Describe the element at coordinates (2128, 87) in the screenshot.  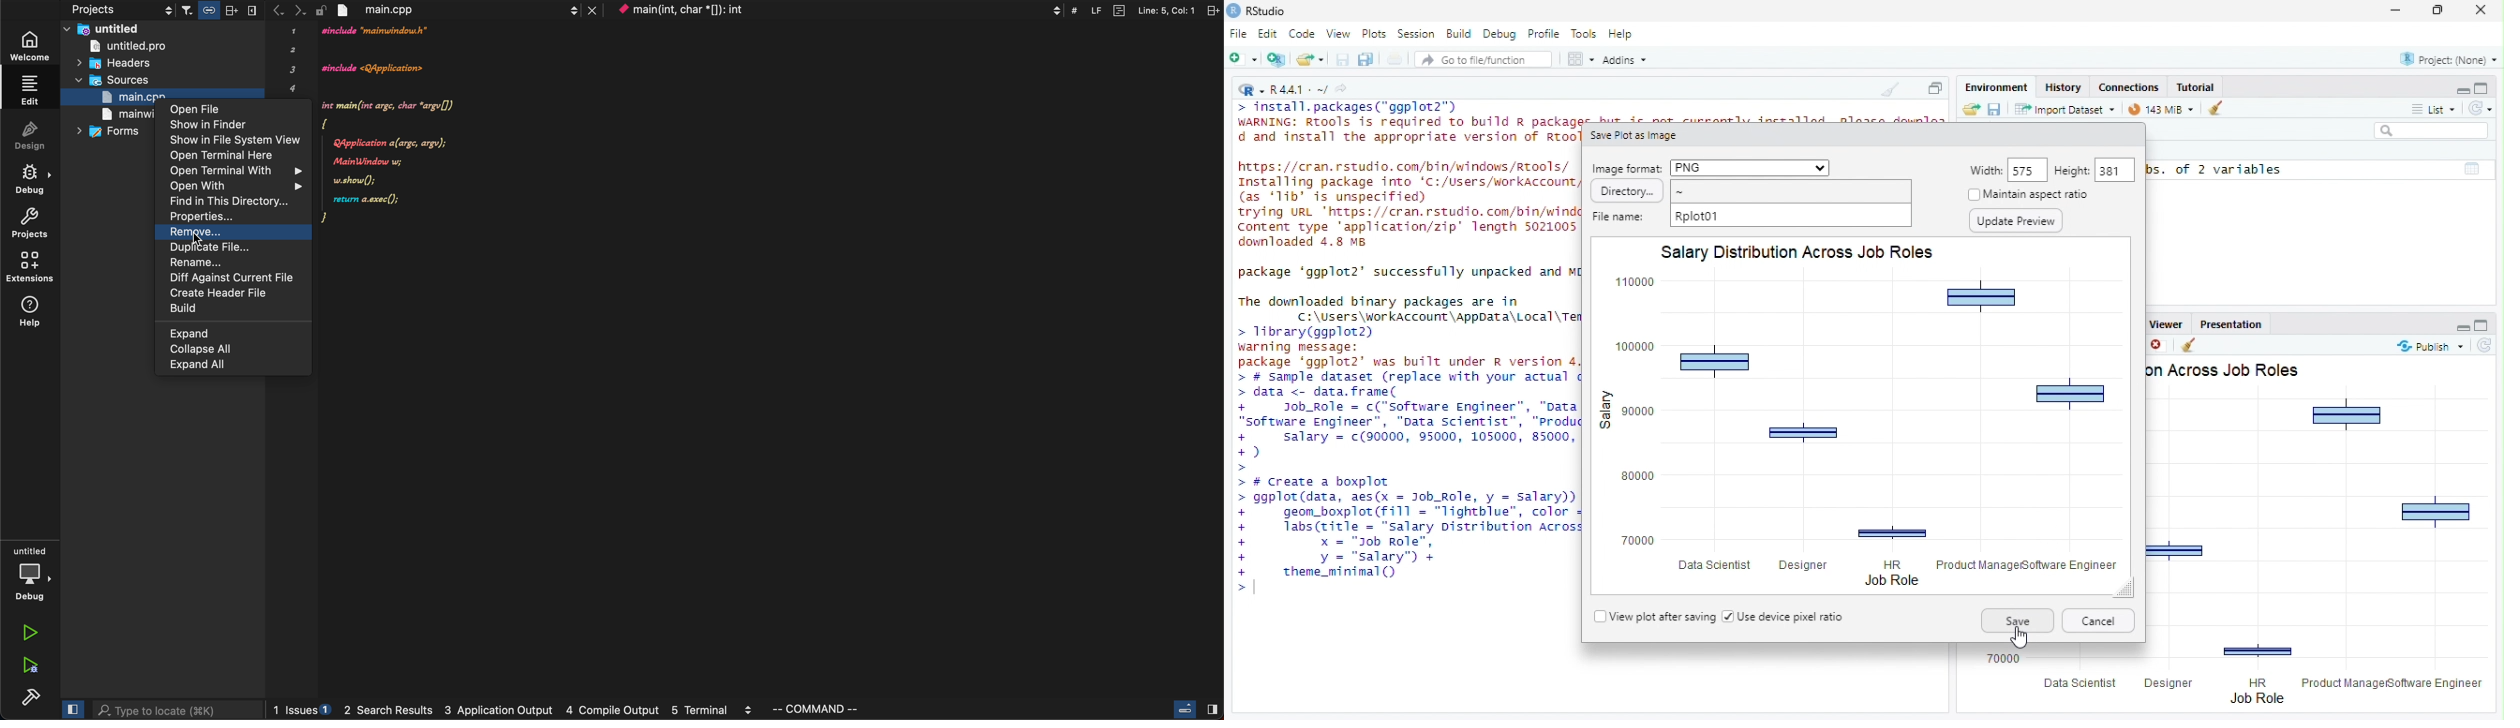
I see `Connections` at that location.